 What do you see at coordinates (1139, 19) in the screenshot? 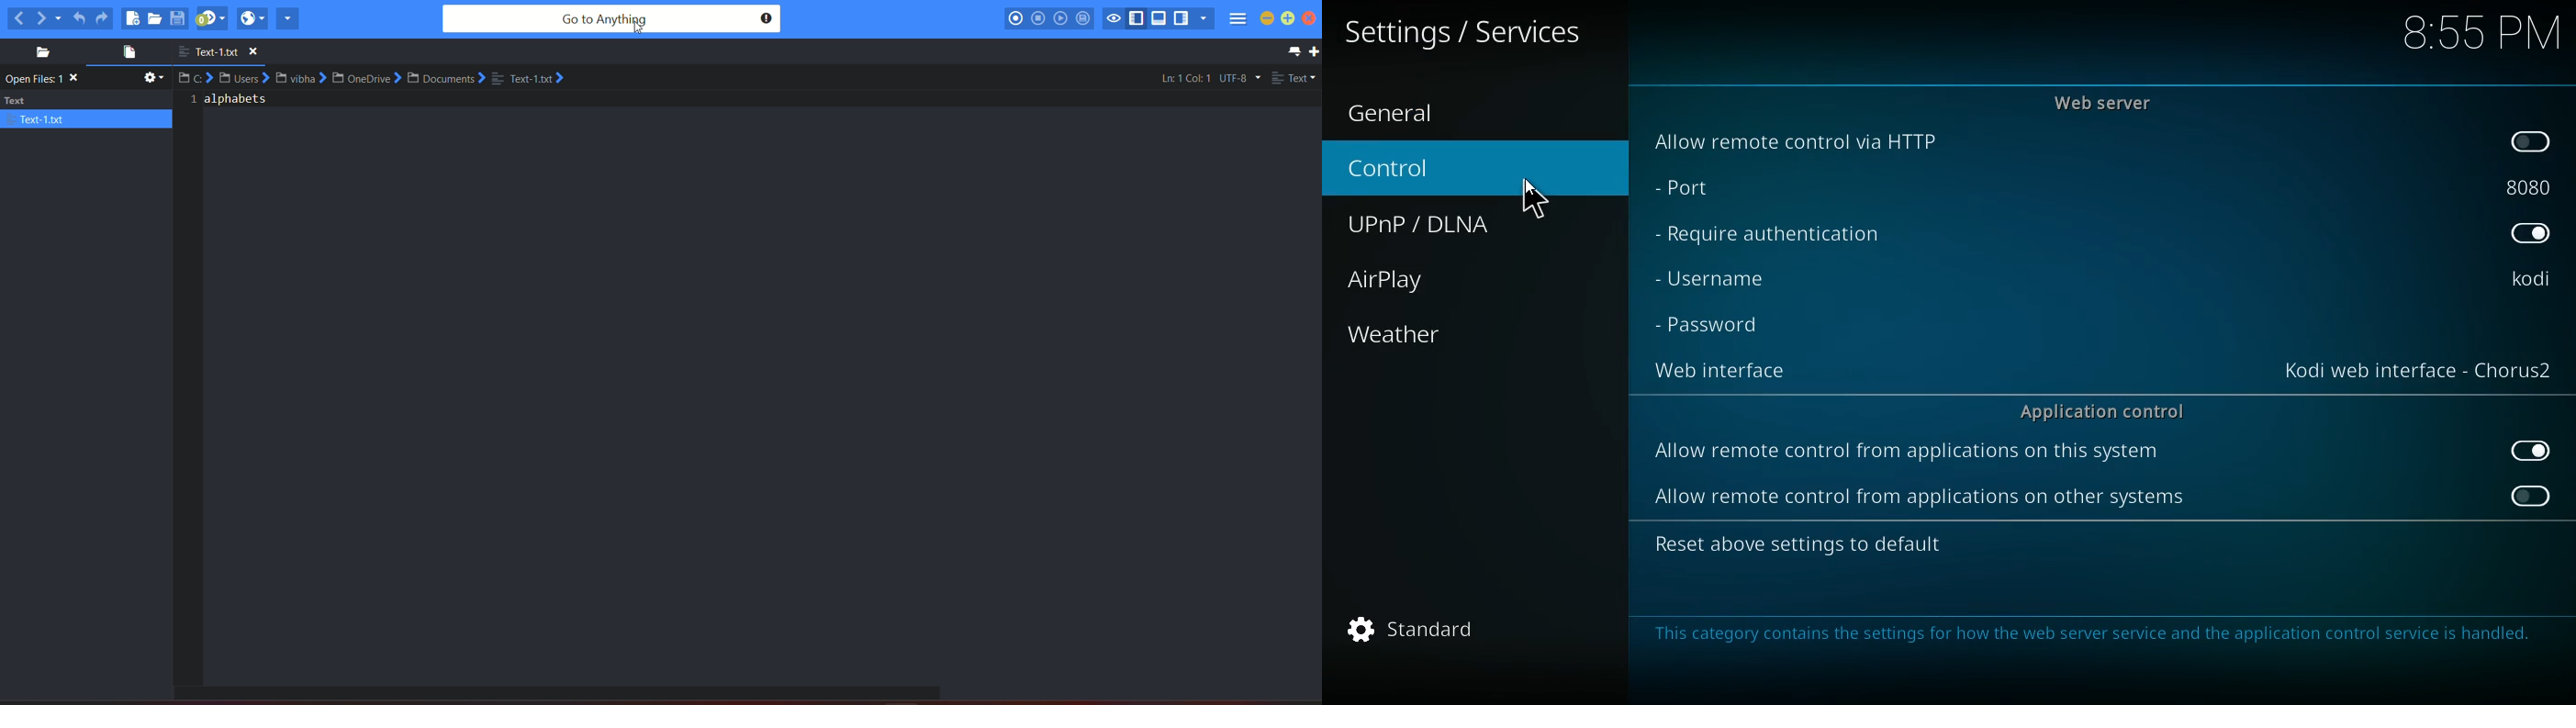
I see `show/hide left pane` at bounding box center [1139, 19].